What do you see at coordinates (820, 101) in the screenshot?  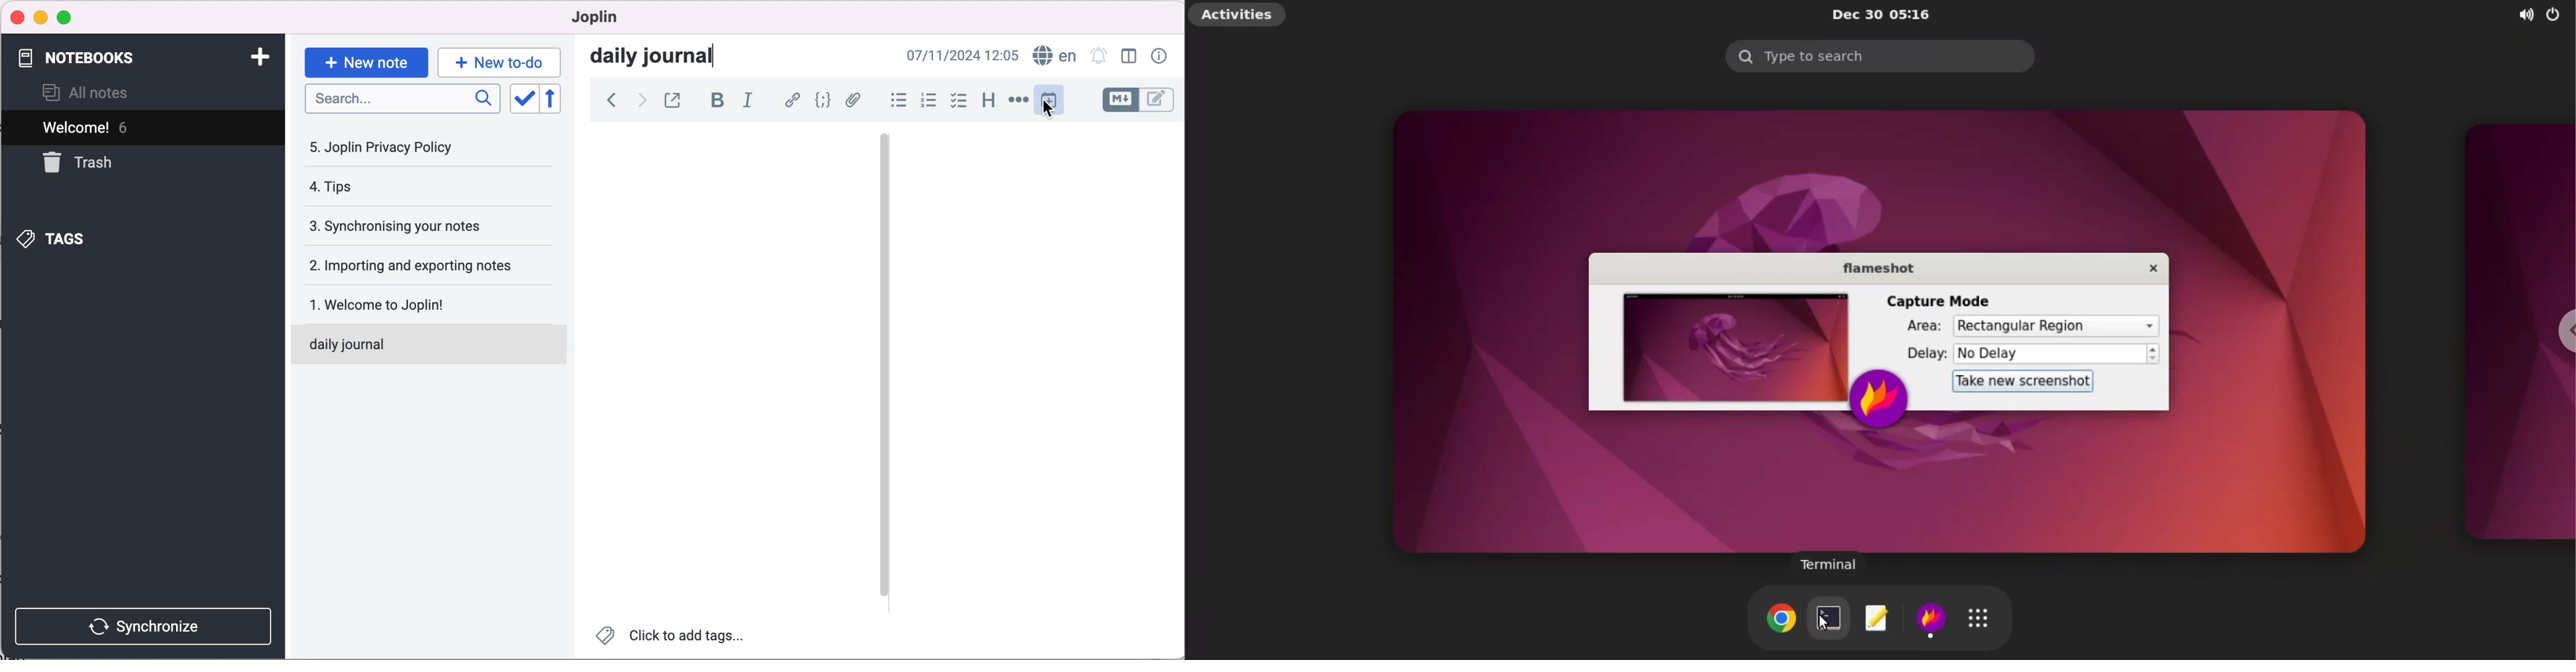 I see `code` at bounding box center [820, 101].